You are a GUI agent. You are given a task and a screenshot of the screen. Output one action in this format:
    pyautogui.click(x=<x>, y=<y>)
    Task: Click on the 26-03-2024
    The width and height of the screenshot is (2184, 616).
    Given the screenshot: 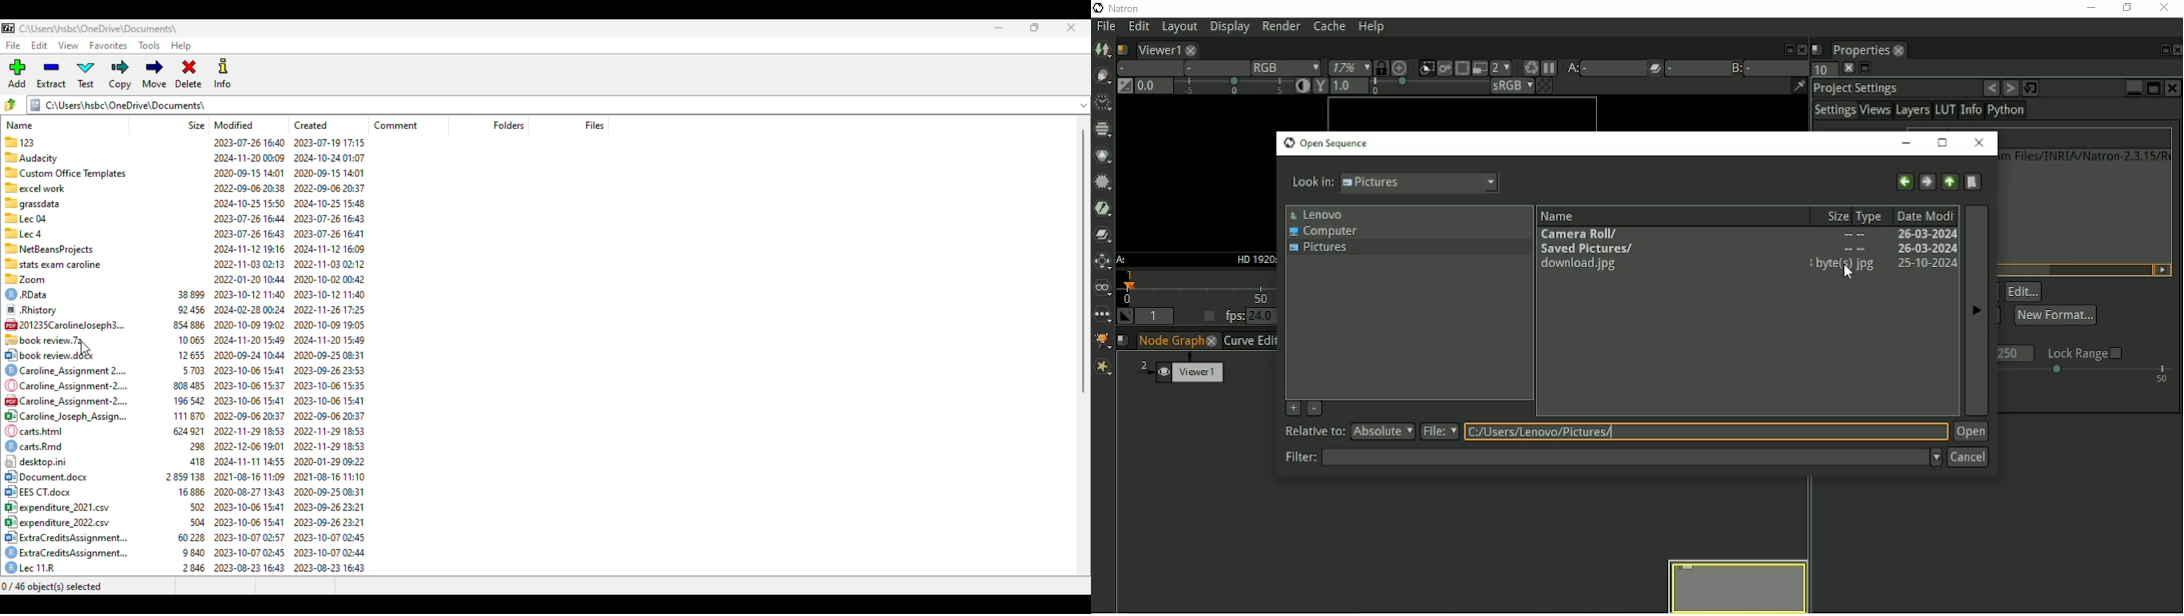 What is the action you would take?
    pyautogui.click(x=1925, y=234)
    